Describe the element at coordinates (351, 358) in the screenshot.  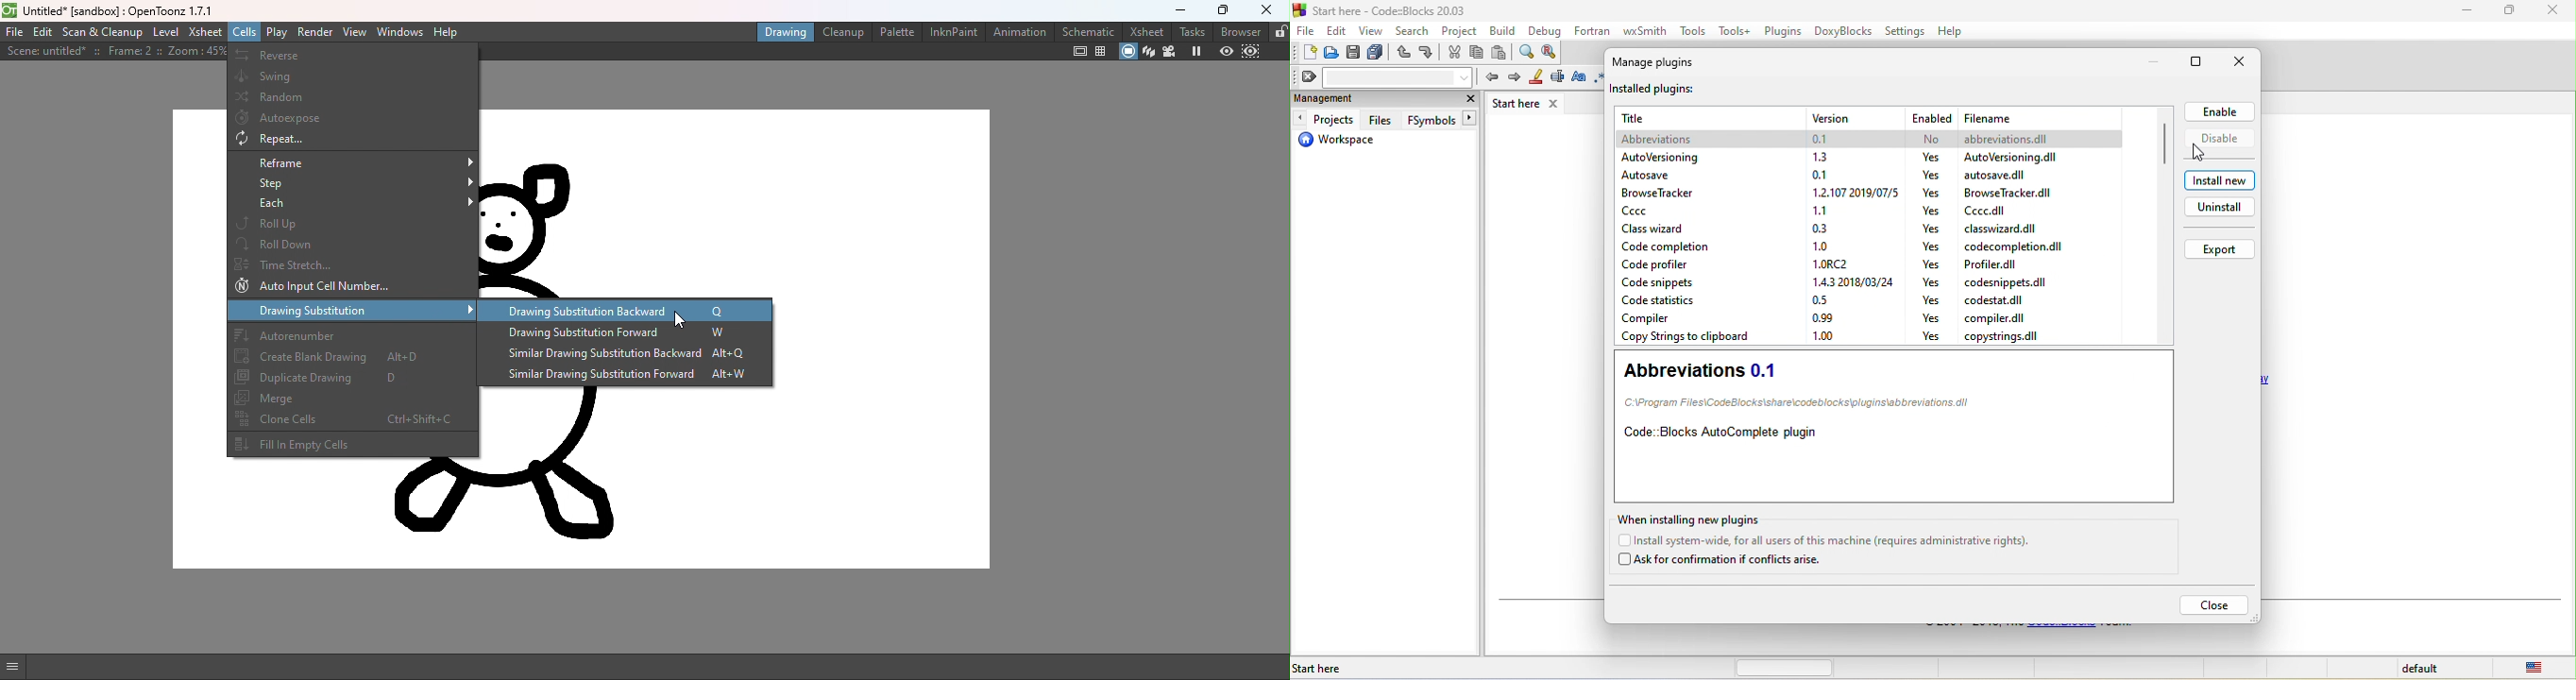
I see `Create blank drawing` at that location.